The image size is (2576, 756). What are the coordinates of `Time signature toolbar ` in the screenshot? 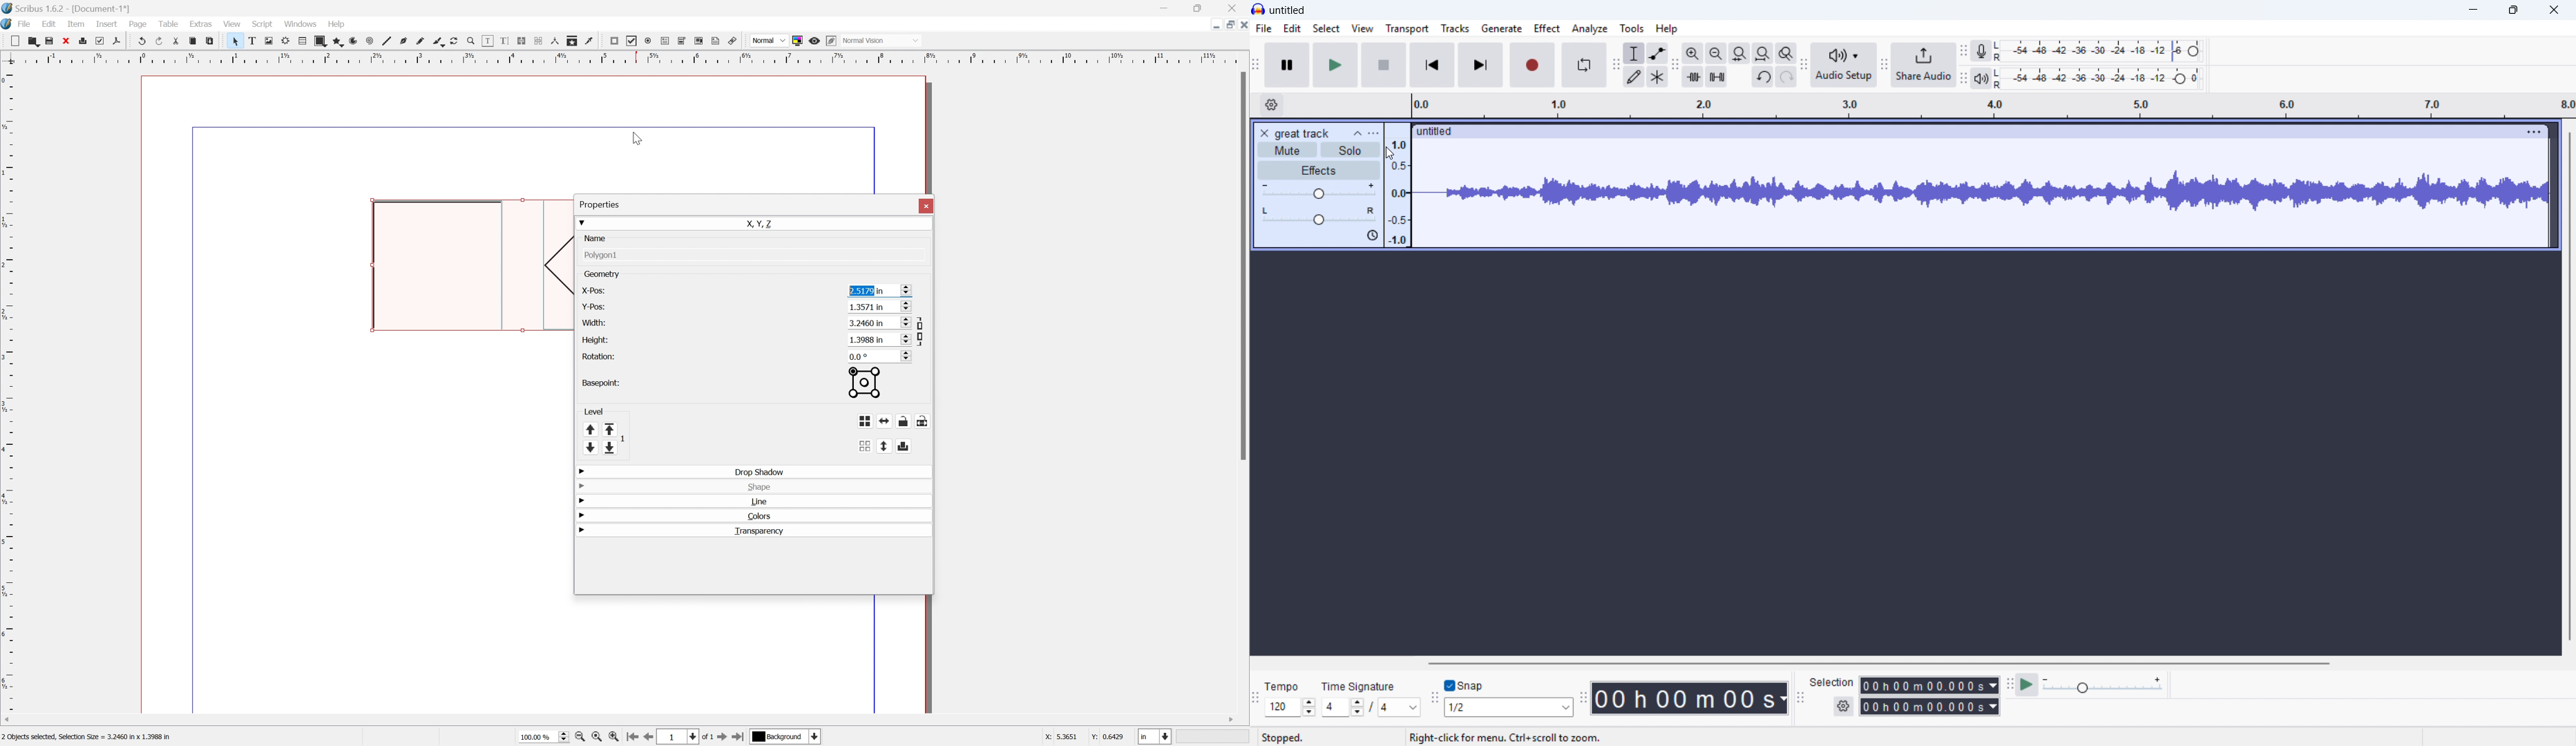 It's located at (1257, 699).